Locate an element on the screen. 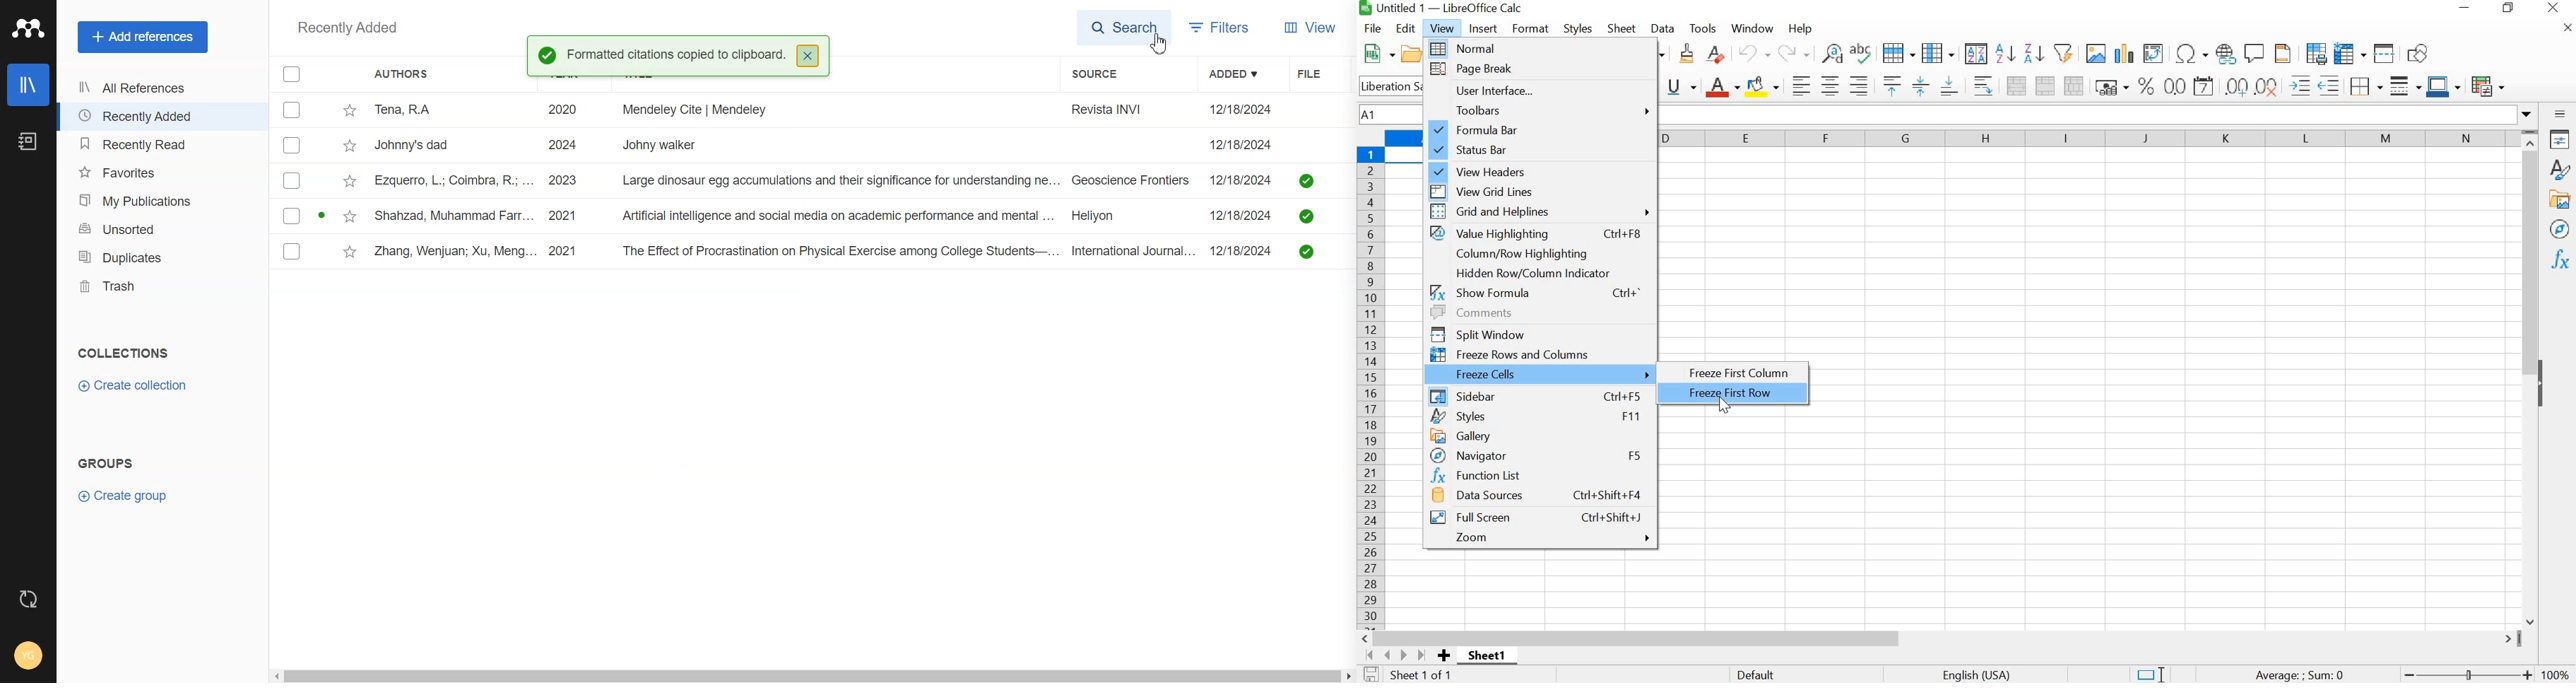 The height and width of the screenshot is (700, 2576). INSERT HYPERLINK is located at coordinates (2227, 53).